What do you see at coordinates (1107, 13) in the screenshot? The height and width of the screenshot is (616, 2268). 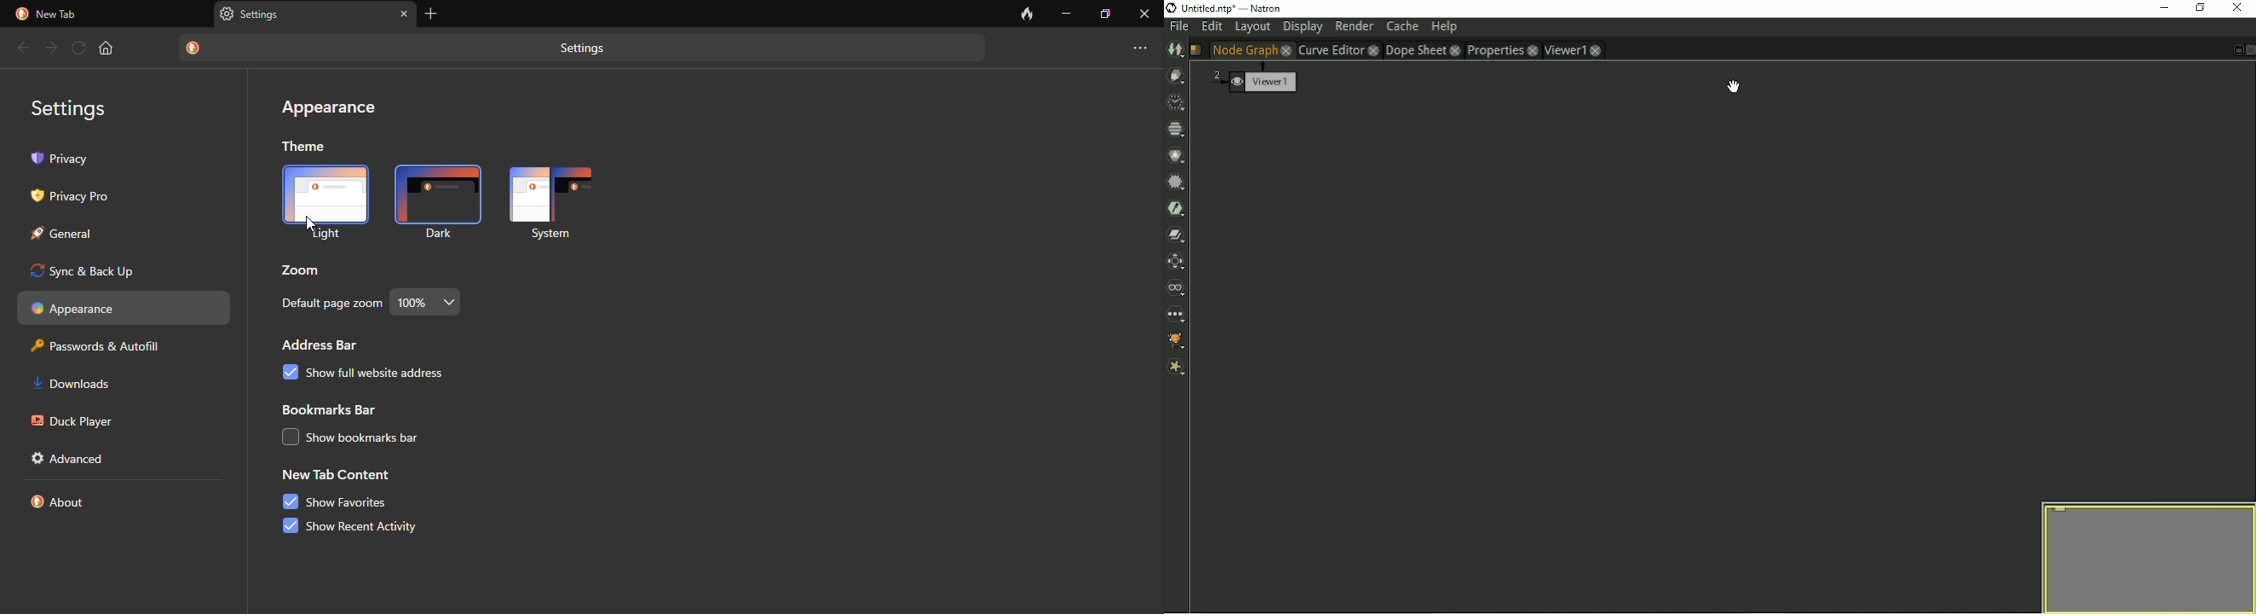 I see `maximize` at bounding box center [1107, 13].